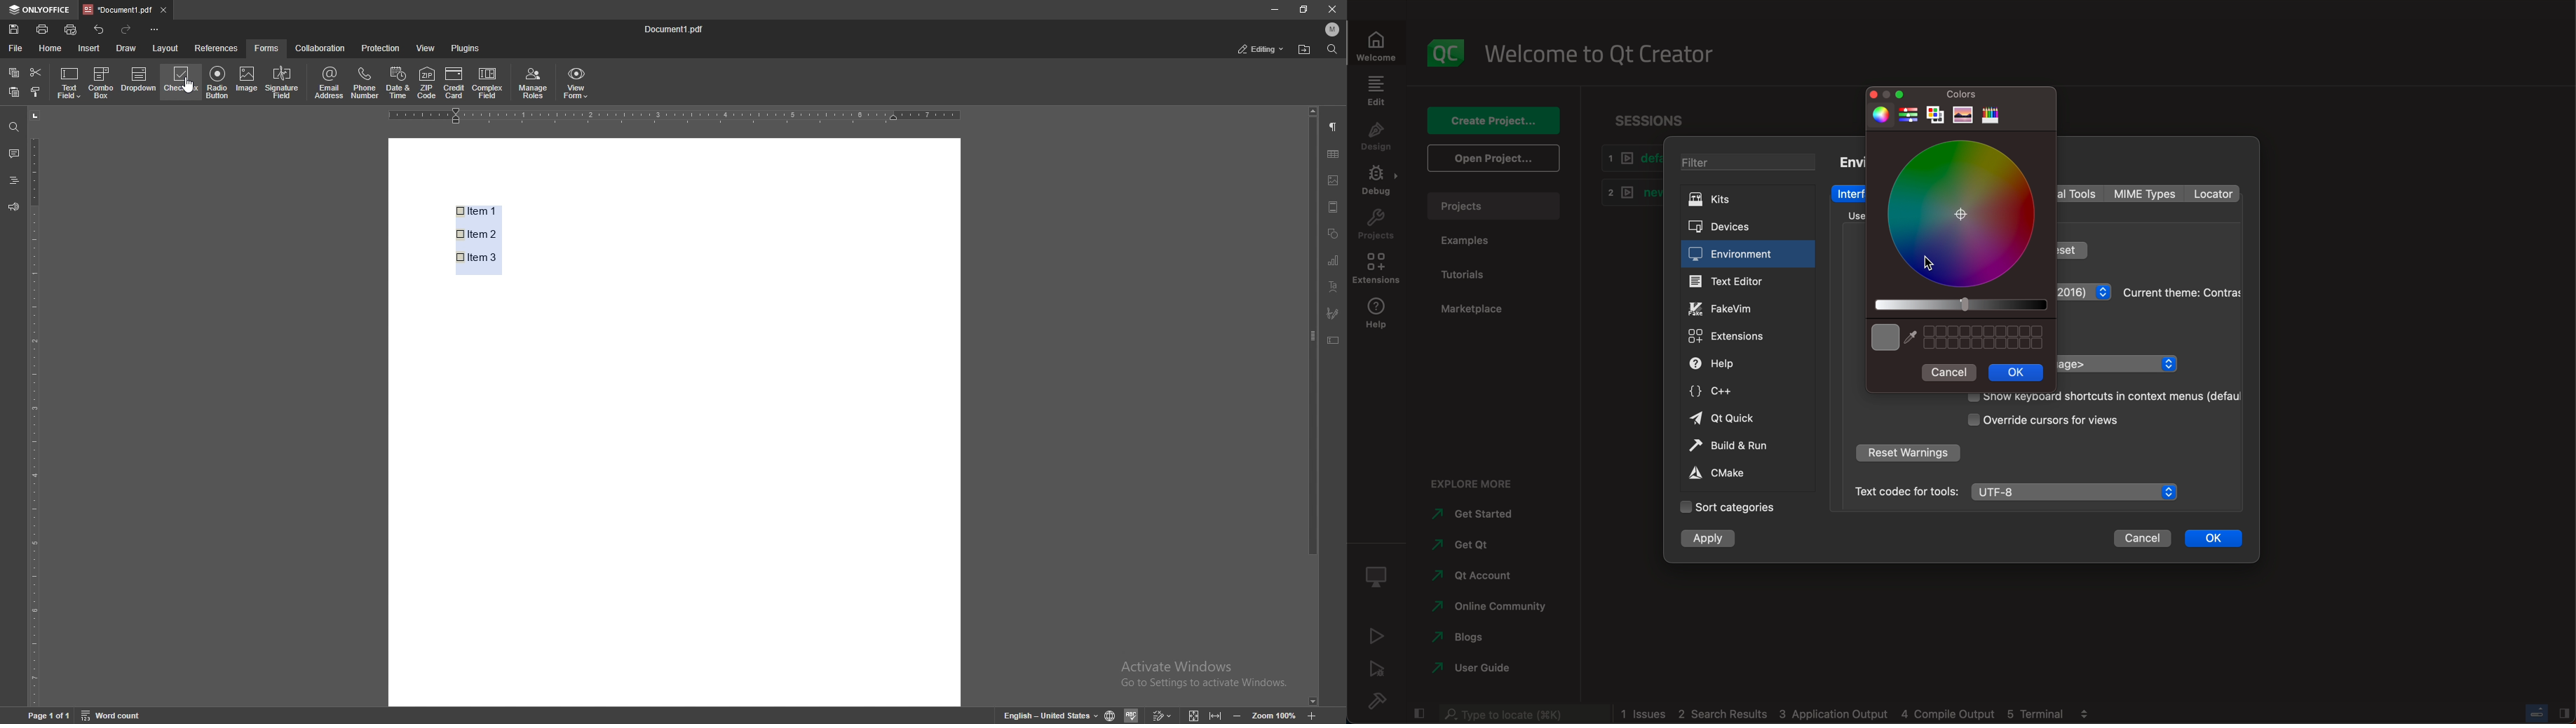 The width and height of the screenshot is (2576, 728). I want to click on color wheel, so click(1962, 213).